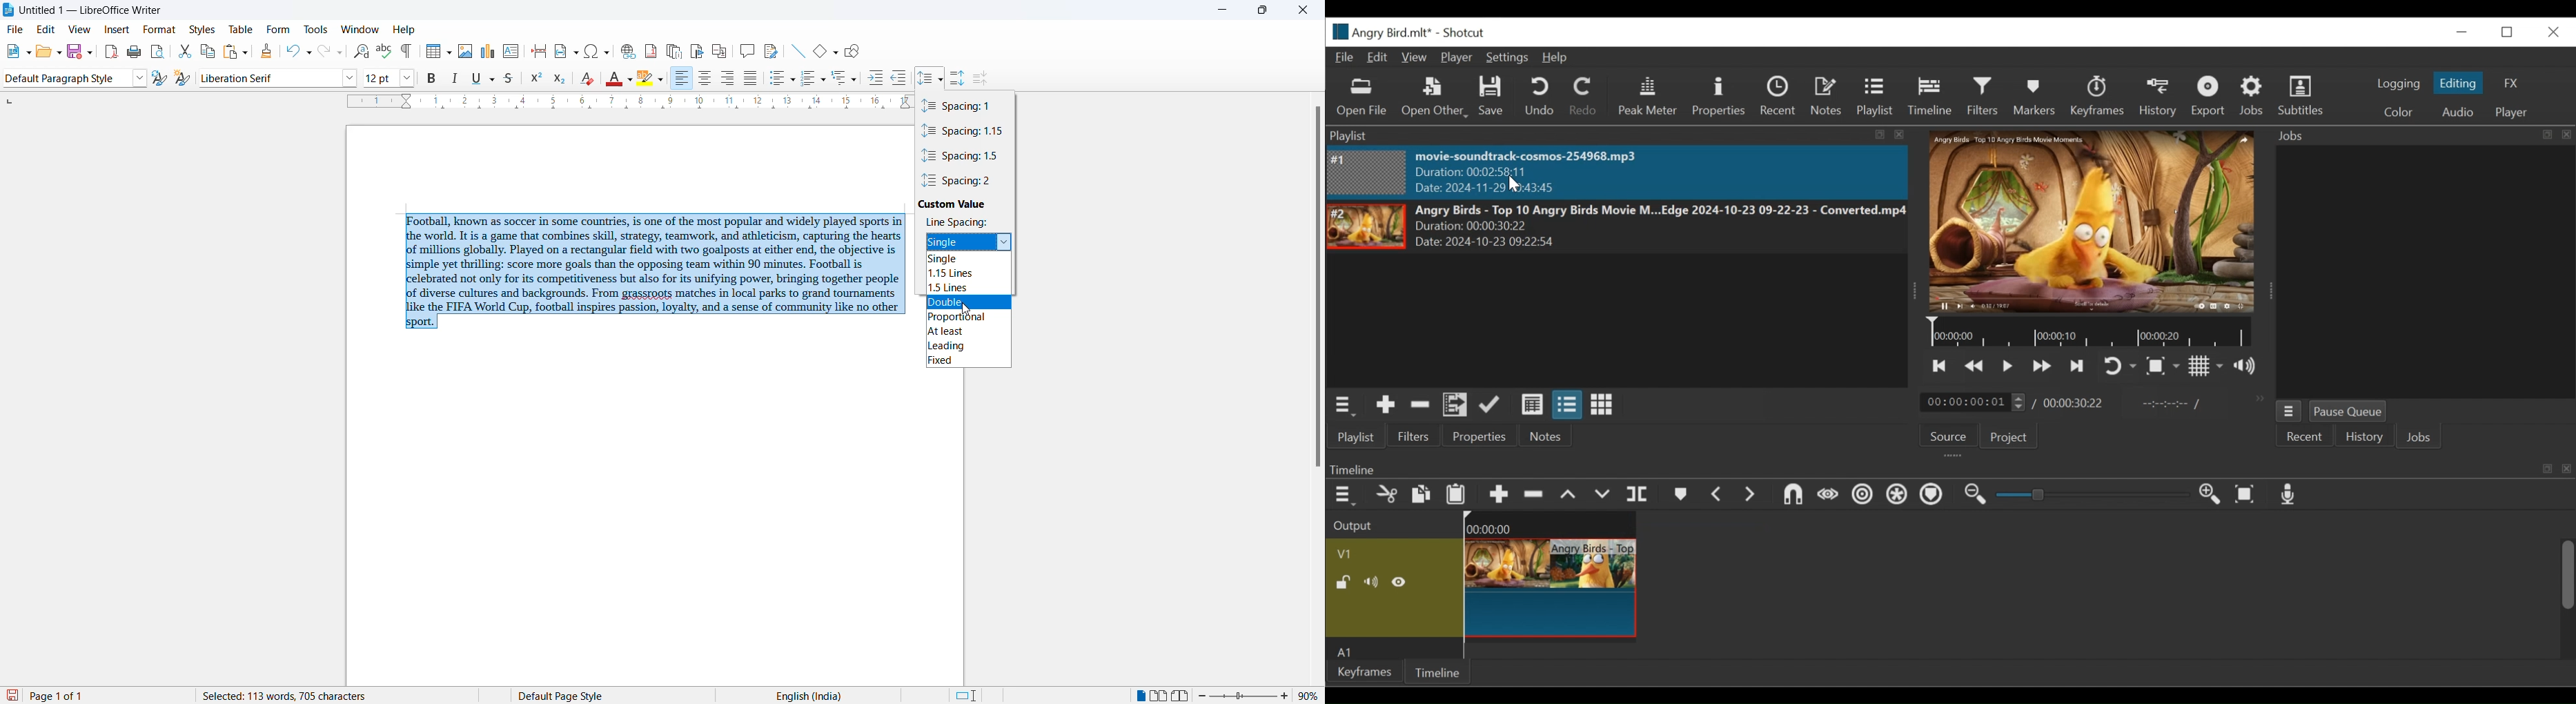 This screenshot has height=728, width=2576. What do you see at coordinates (722, 51) in the screenshot?
I see `insert cross-reference` at bounding box center [722, 51].